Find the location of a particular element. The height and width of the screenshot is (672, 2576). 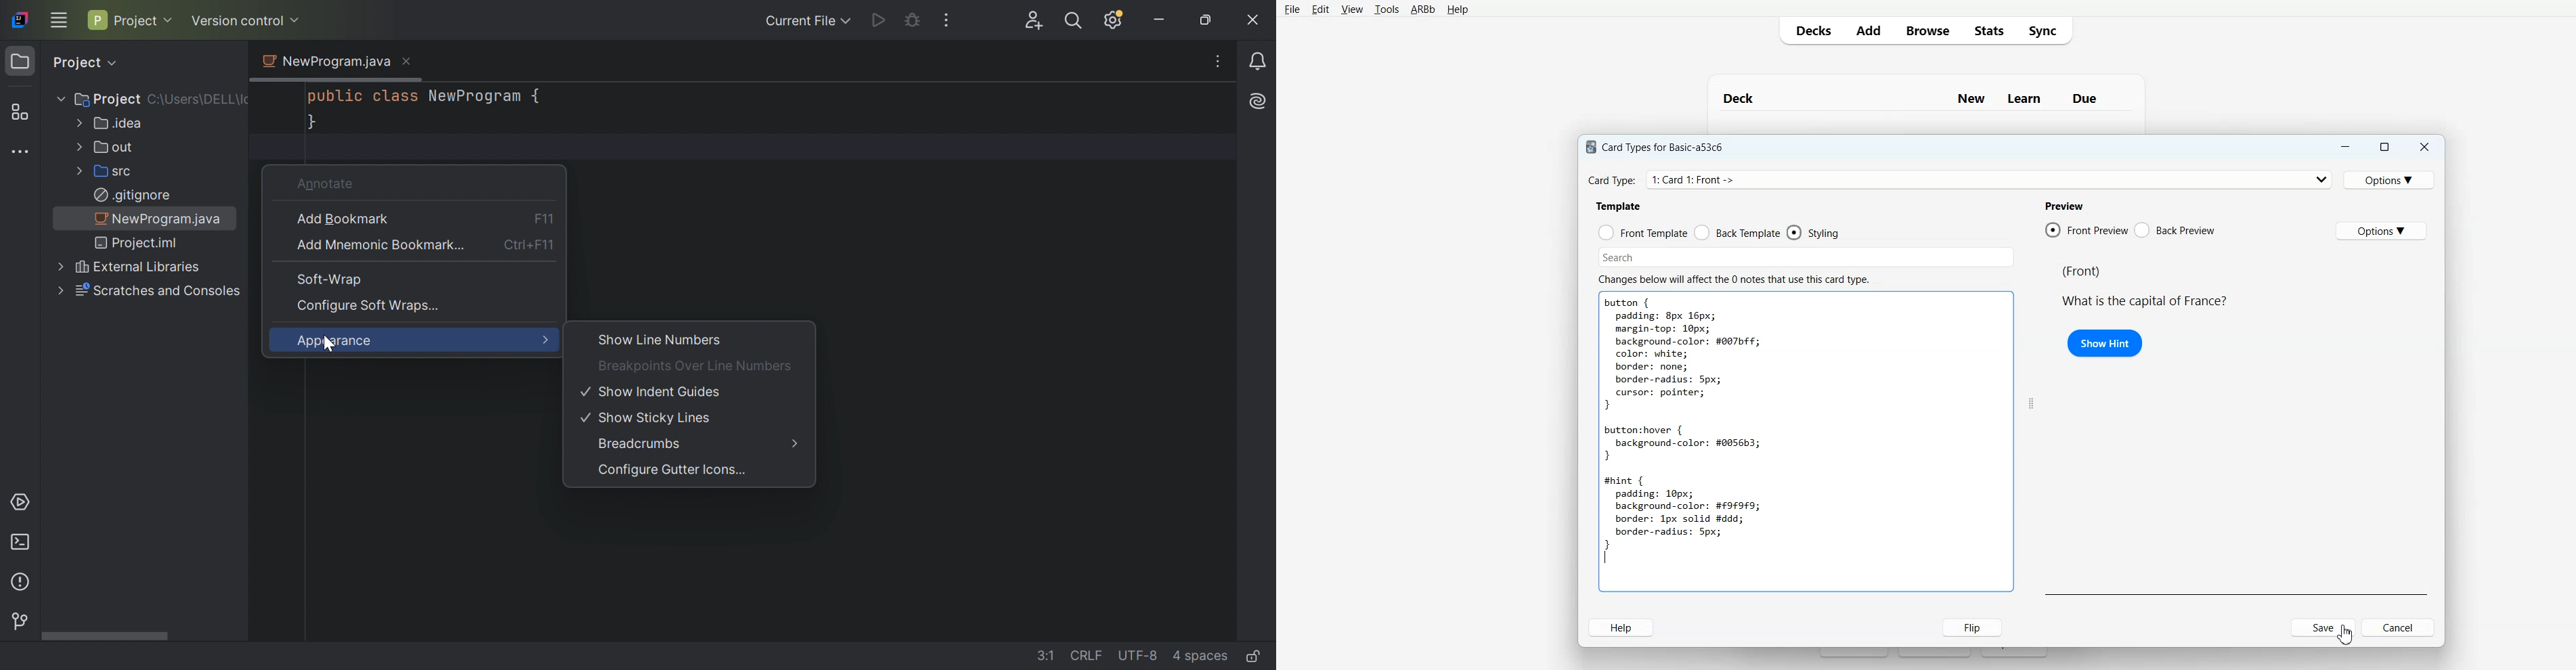

Help is located at coordinates (1621, 627).